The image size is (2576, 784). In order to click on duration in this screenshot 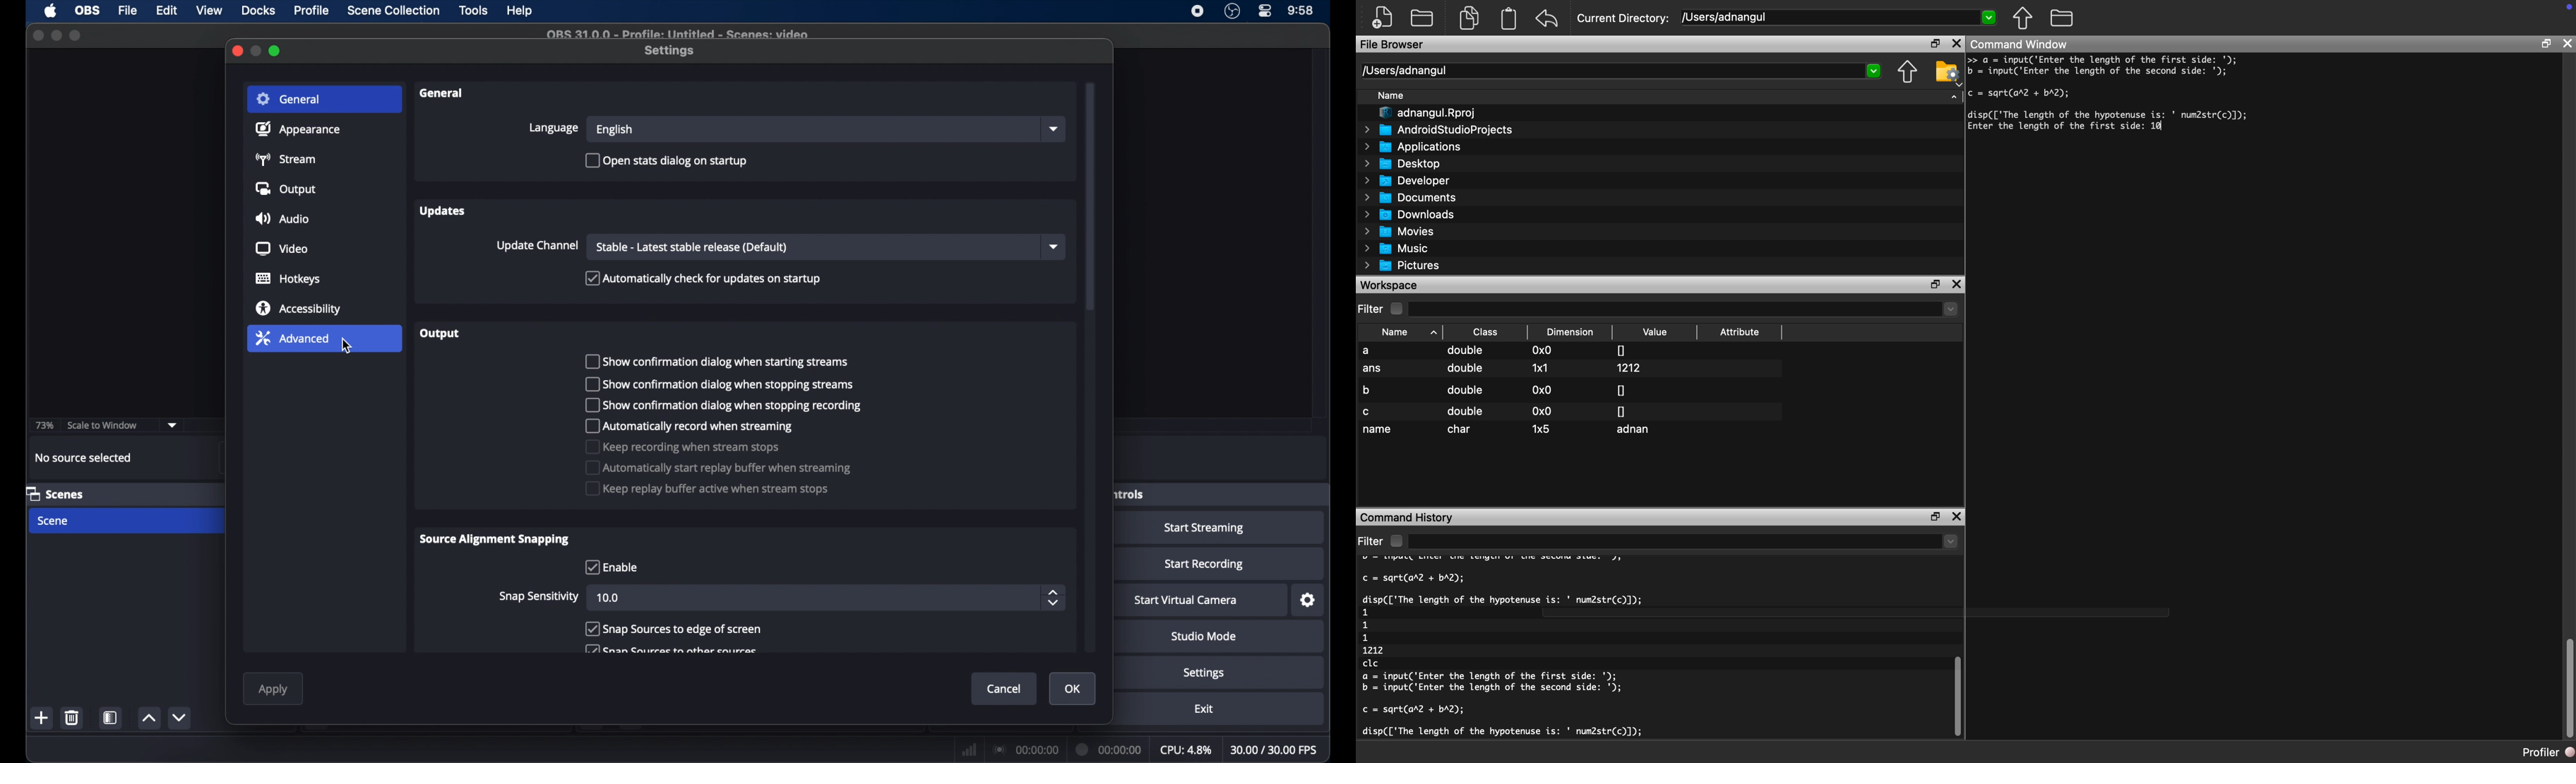, I will do `click(1109, 750)`.